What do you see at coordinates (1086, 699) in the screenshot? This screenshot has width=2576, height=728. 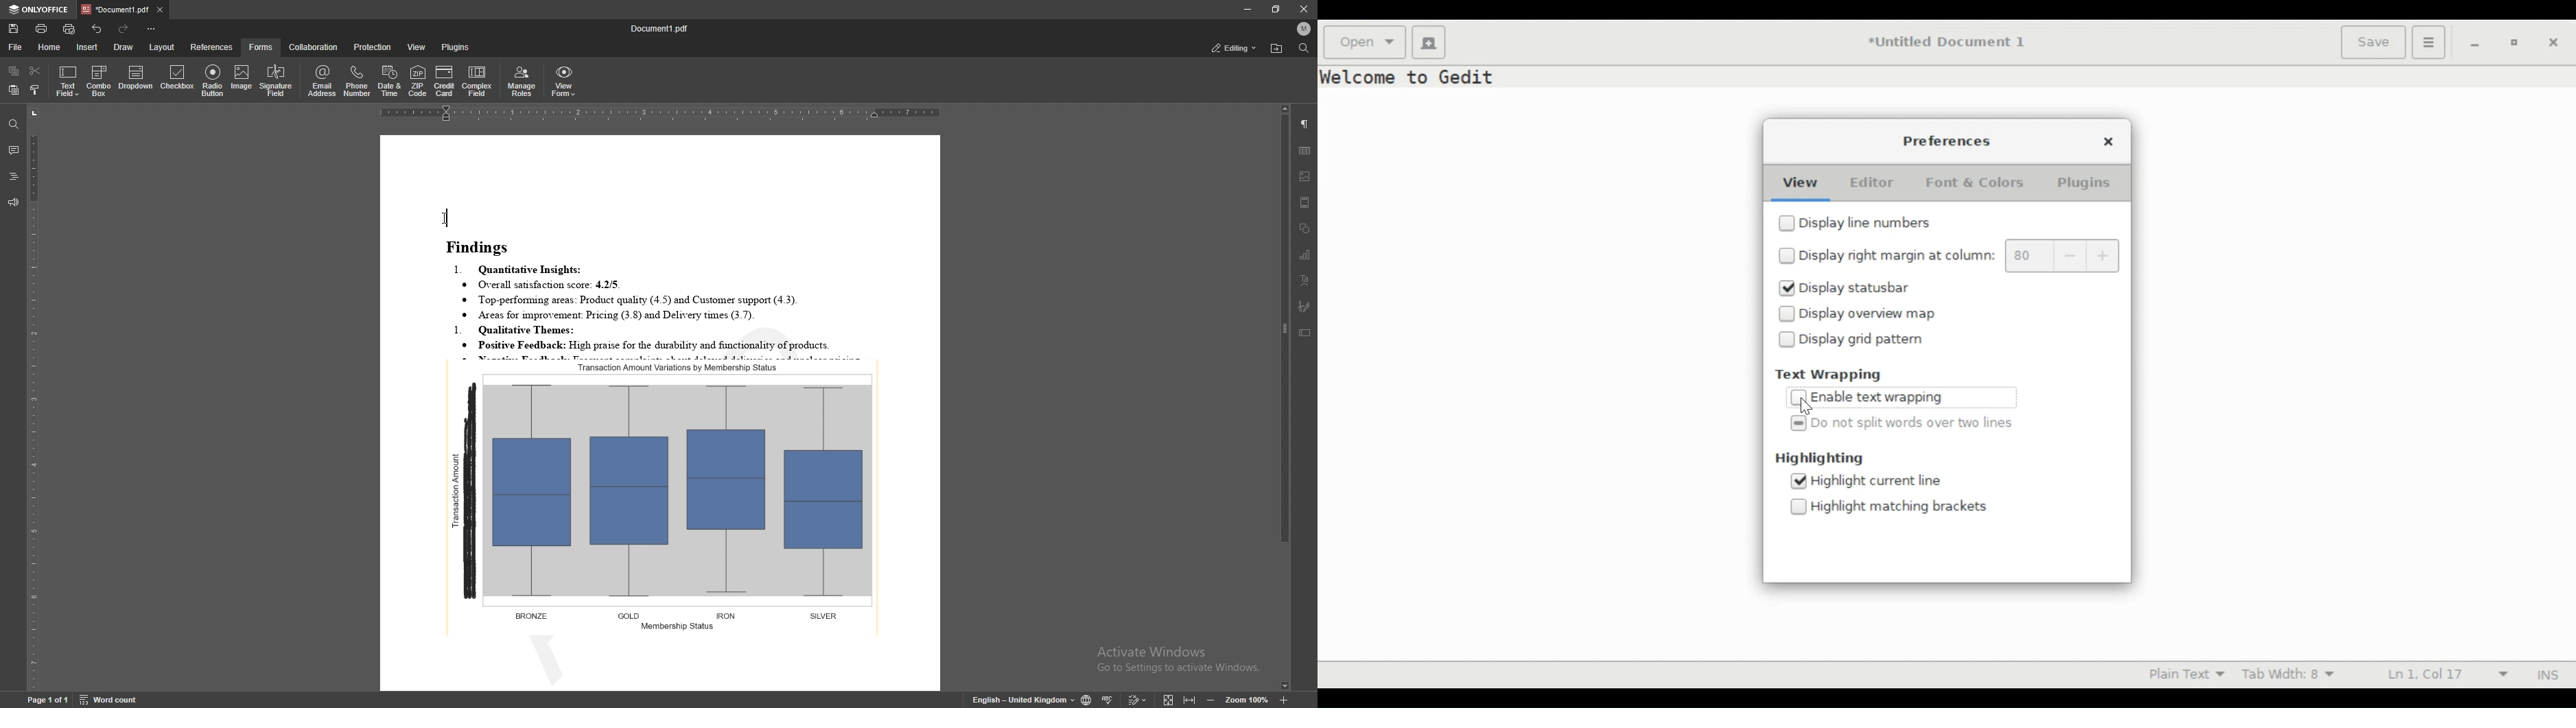 I see `change doc language` at bounding box center [1086, 699].